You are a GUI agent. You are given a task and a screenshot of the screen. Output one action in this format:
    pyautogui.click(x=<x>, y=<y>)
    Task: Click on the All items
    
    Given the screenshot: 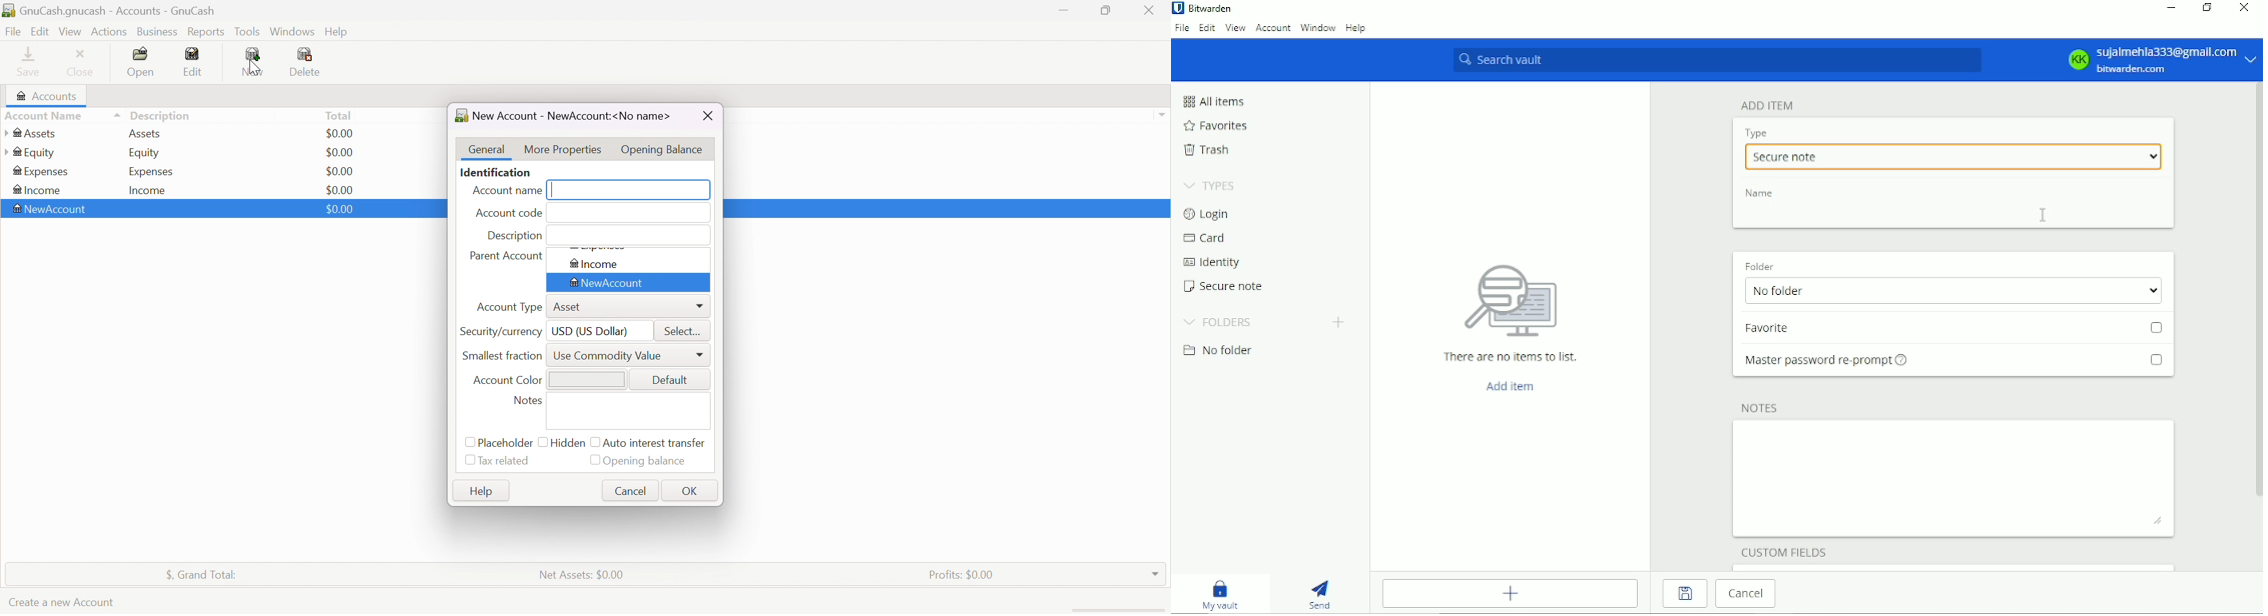 What is the action you would take?
    pyautogui.click(x=1212, y=101)
    